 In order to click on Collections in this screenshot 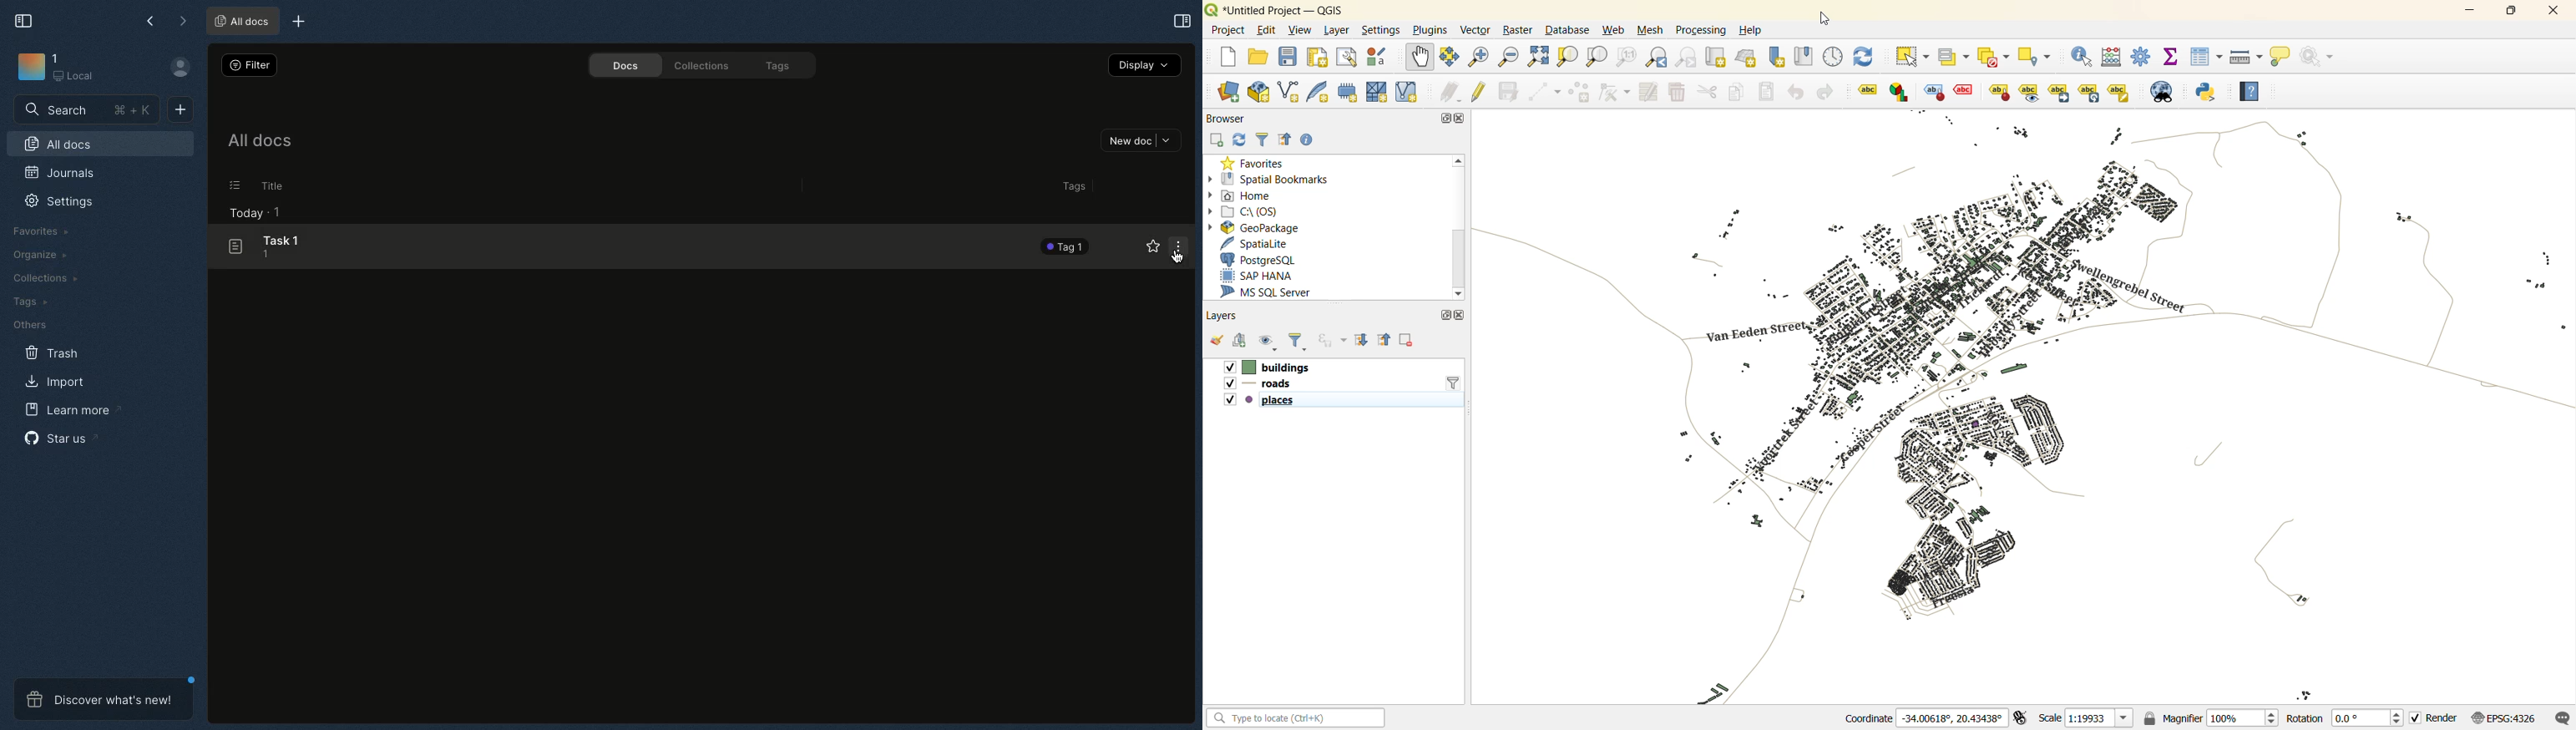, I will do `click(698, 64)`.